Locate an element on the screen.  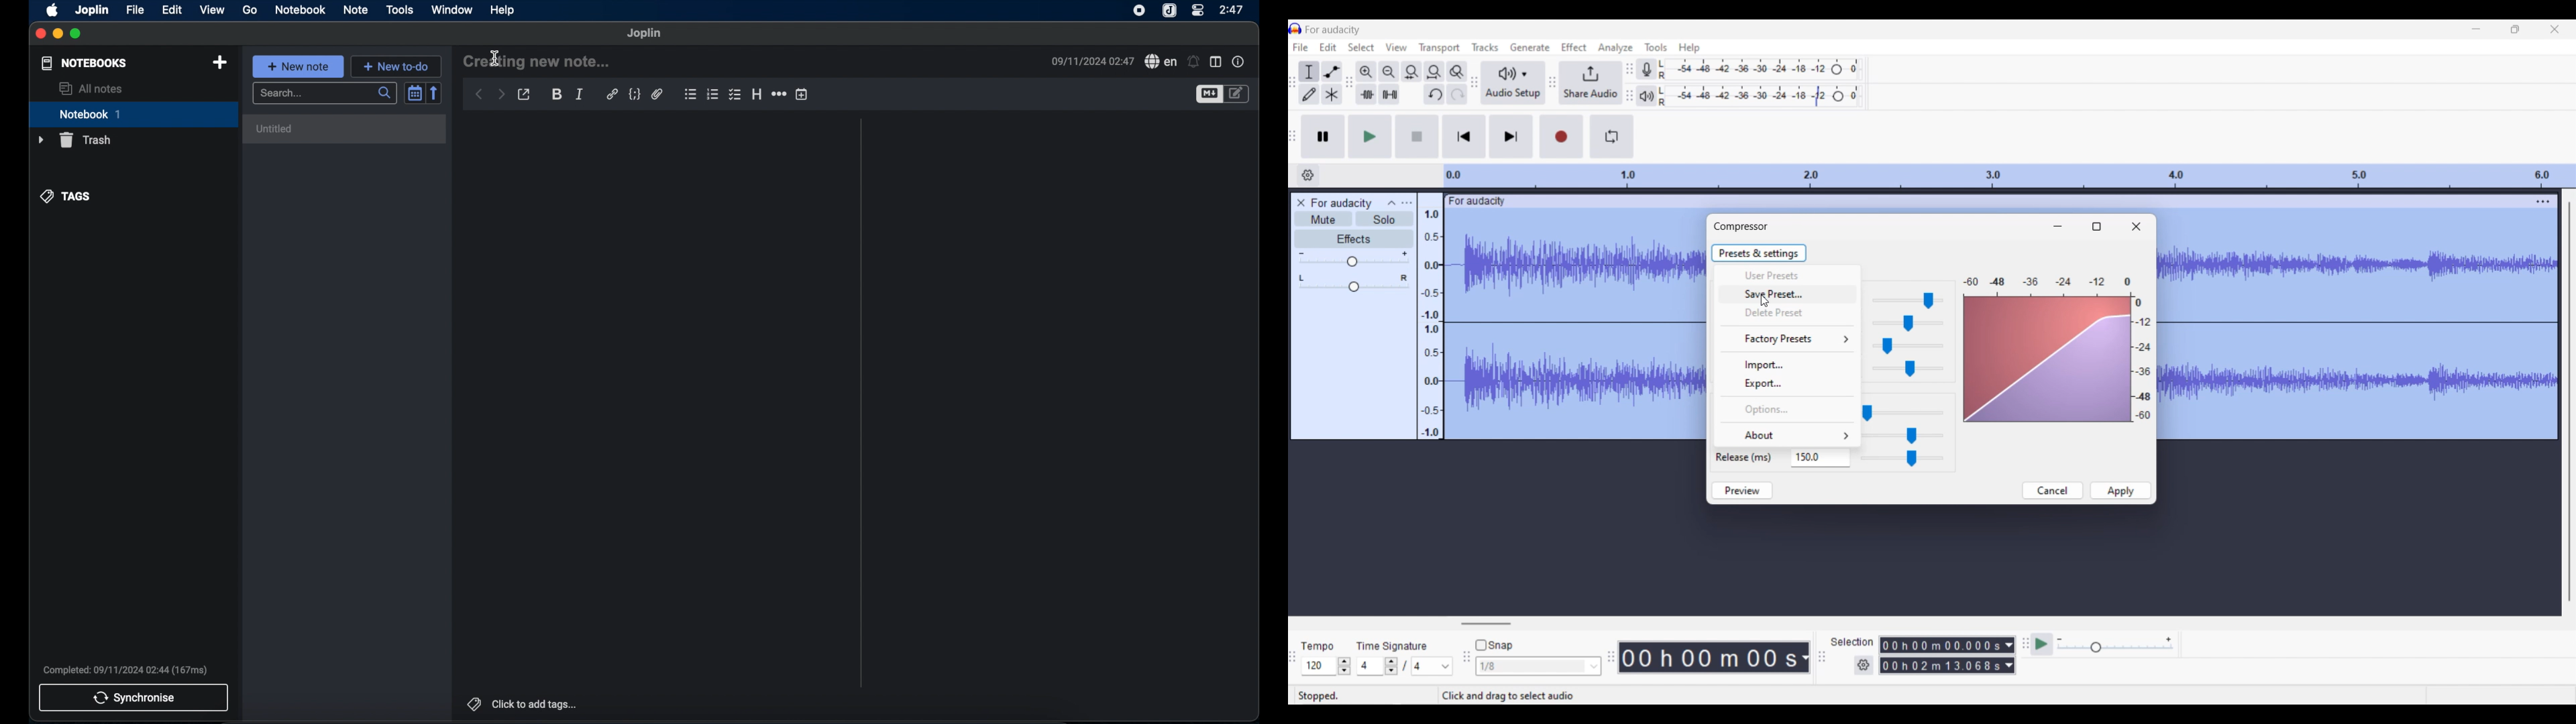
close is located at coordinates (40, 34).